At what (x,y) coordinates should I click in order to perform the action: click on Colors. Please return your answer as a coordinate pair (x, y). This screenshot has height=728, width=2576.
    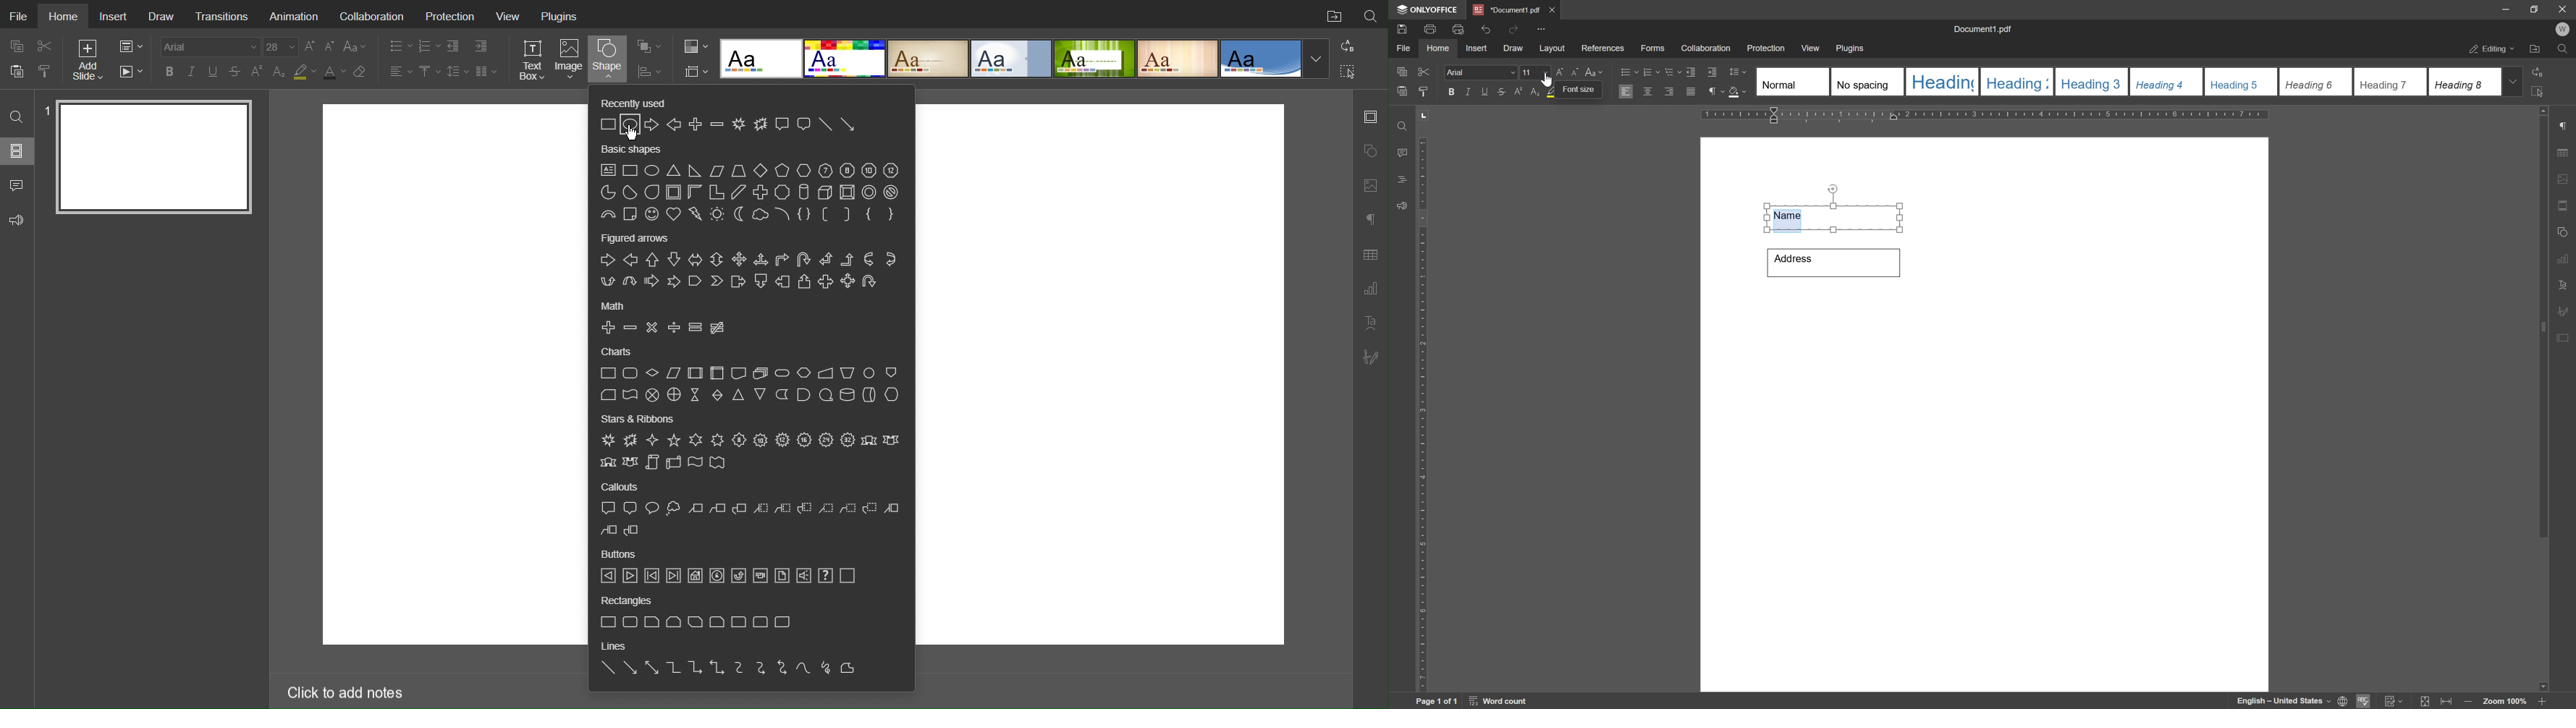
    Looking at the image, I should click on (694, 46).